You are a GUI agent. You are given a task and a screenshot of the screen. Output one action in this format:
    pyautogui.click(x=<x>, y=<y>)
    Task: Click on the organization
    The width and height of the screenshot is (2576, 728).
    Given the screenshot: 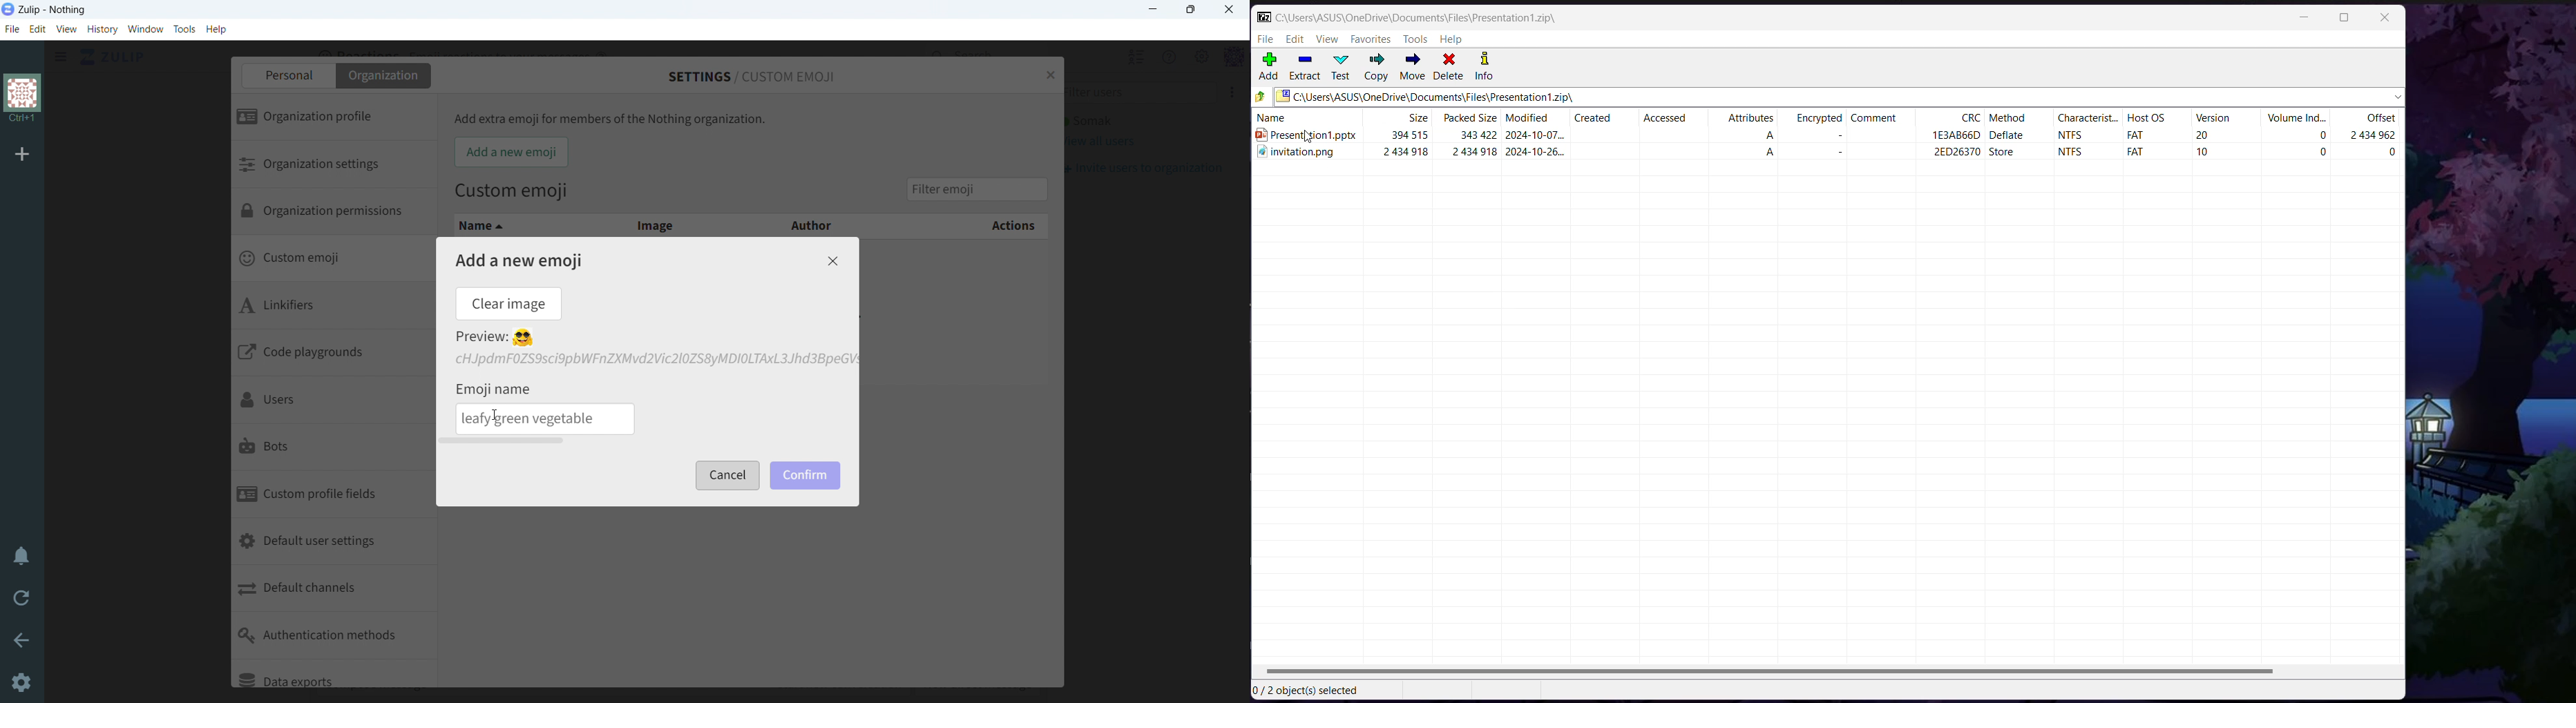 What is the action you would take?
    pyautogui.click(x=21, y=100)
    